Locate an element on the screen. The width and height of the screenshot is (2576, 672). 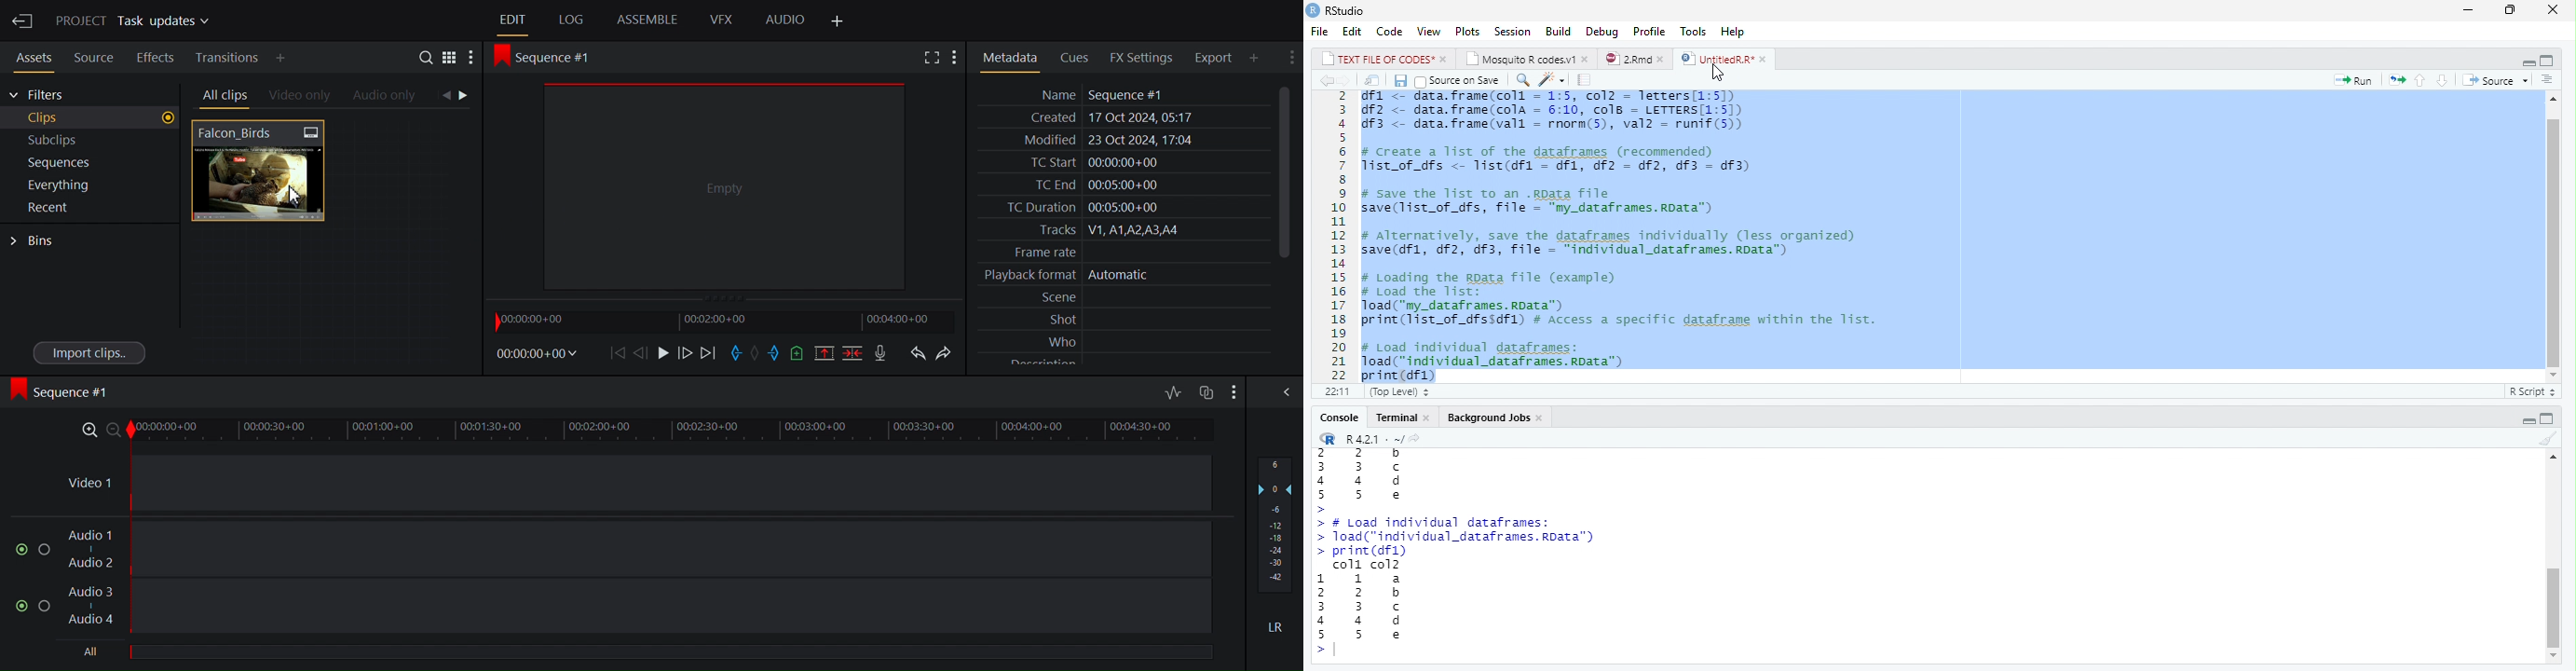
Debug is located at coordinates (1602, 31).